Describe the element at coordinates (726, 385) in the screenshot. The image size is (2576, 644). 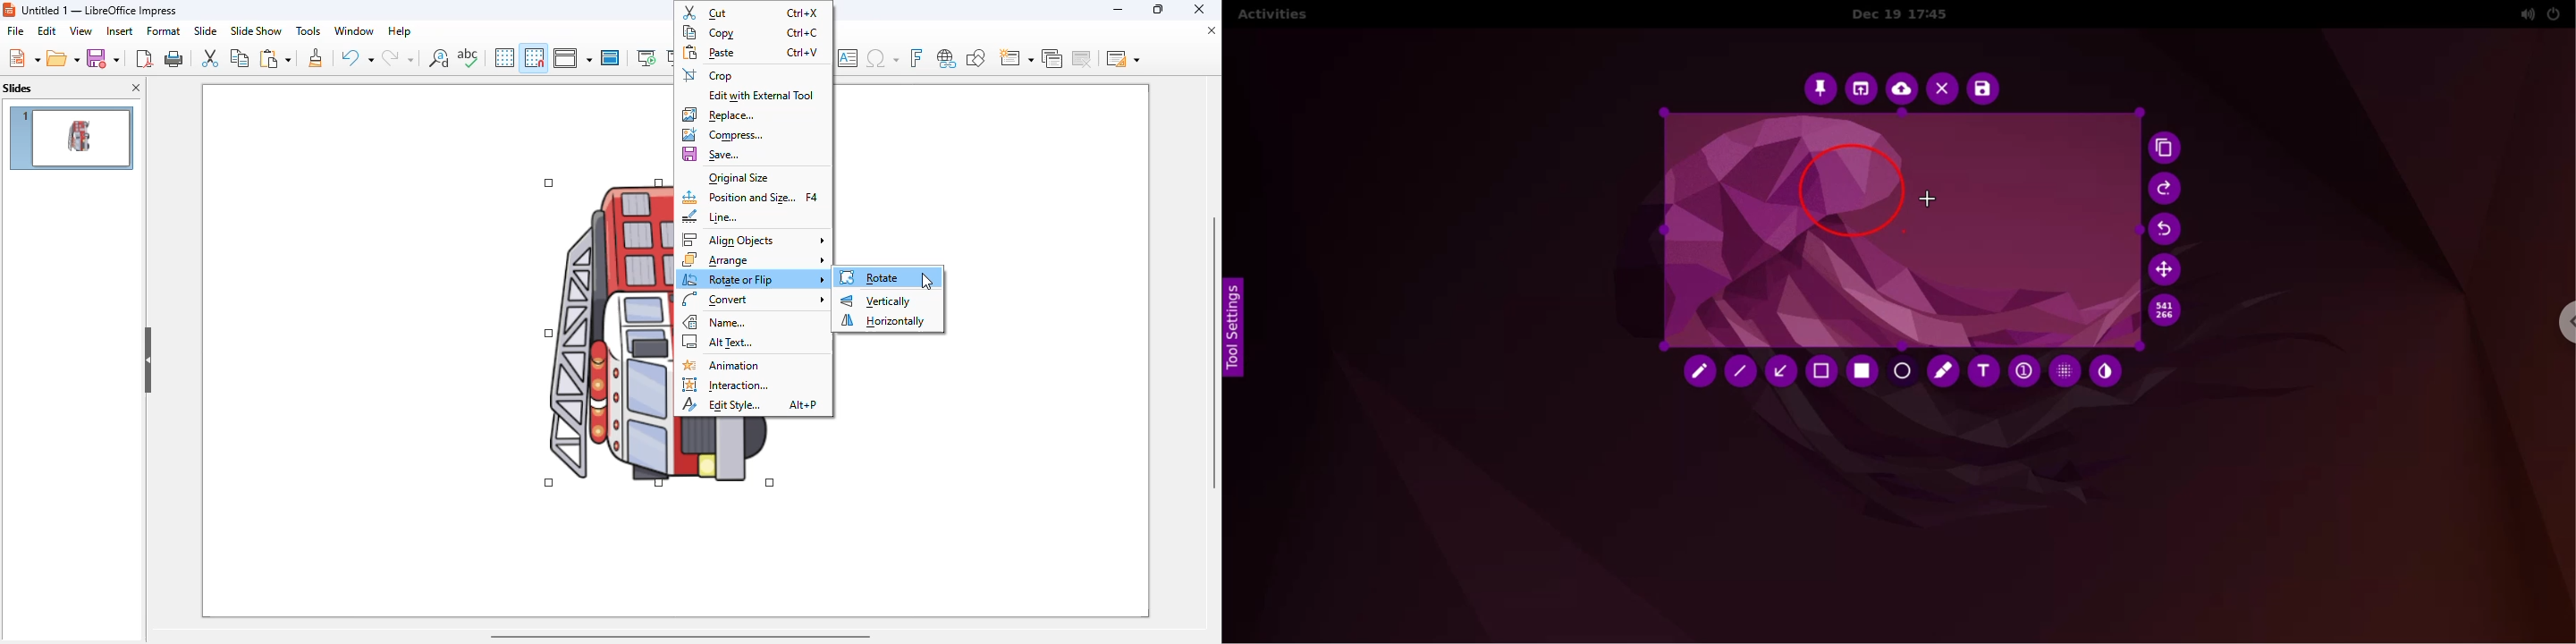
I see `interaction` at that location.